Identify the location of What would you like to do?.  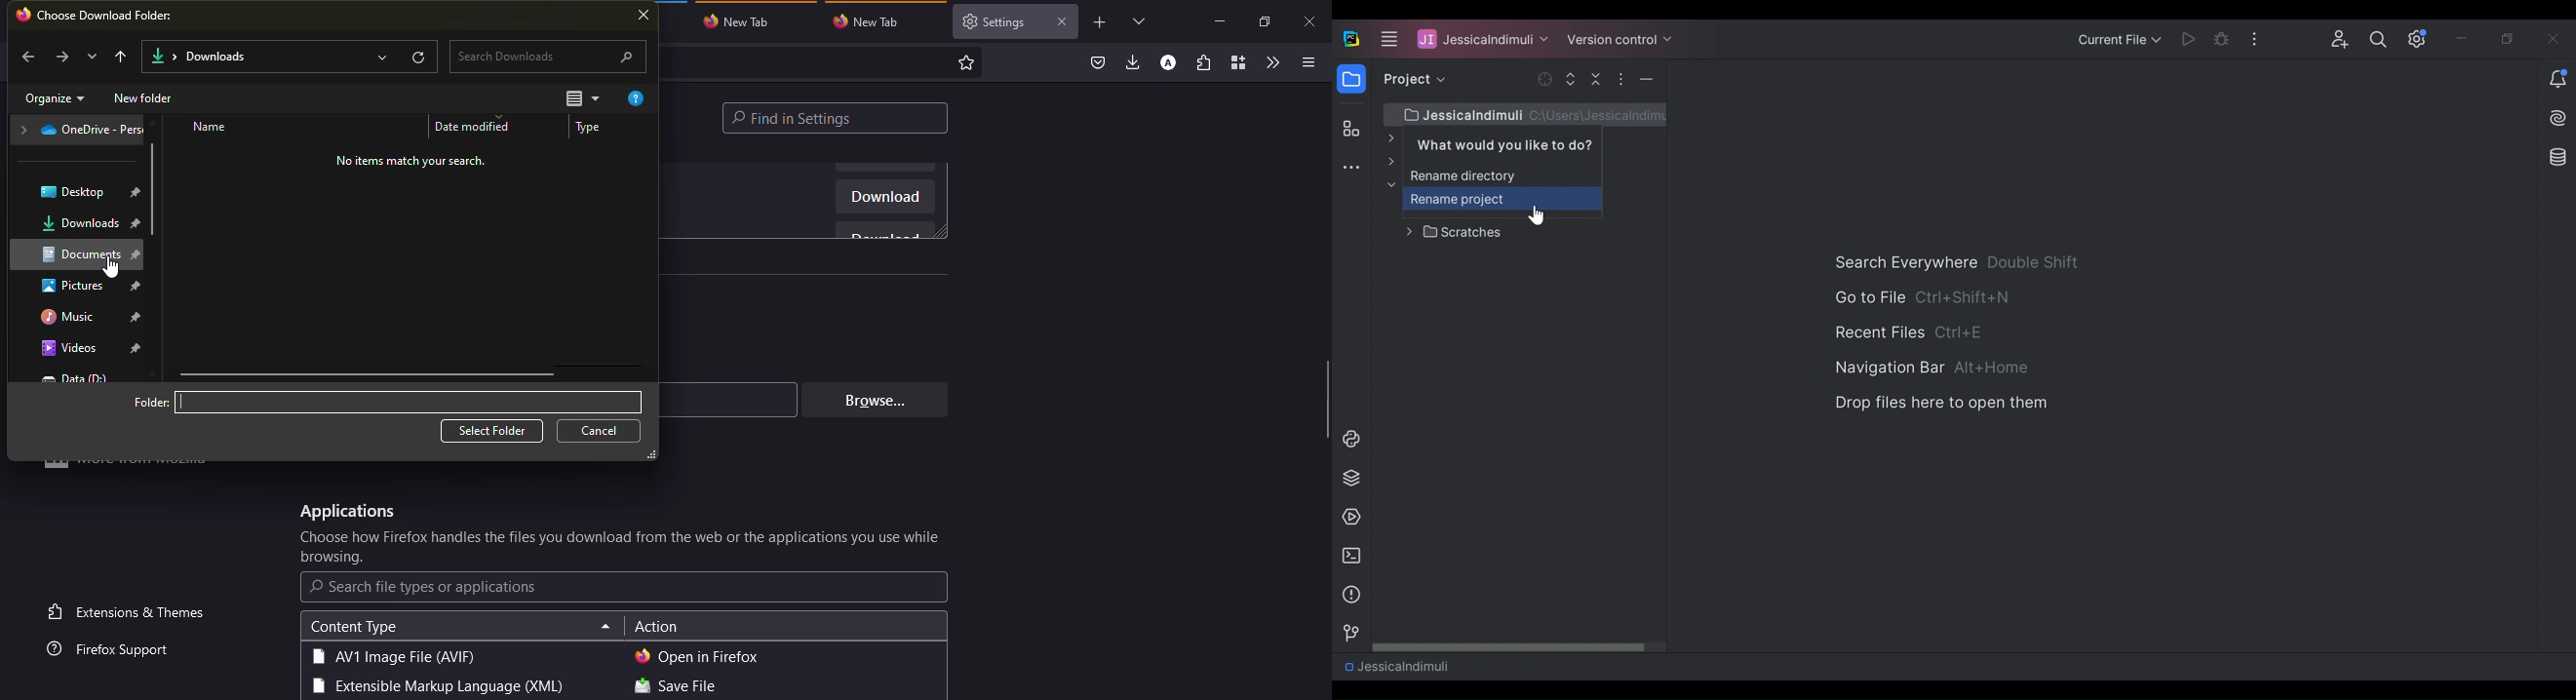
(1524, 140).